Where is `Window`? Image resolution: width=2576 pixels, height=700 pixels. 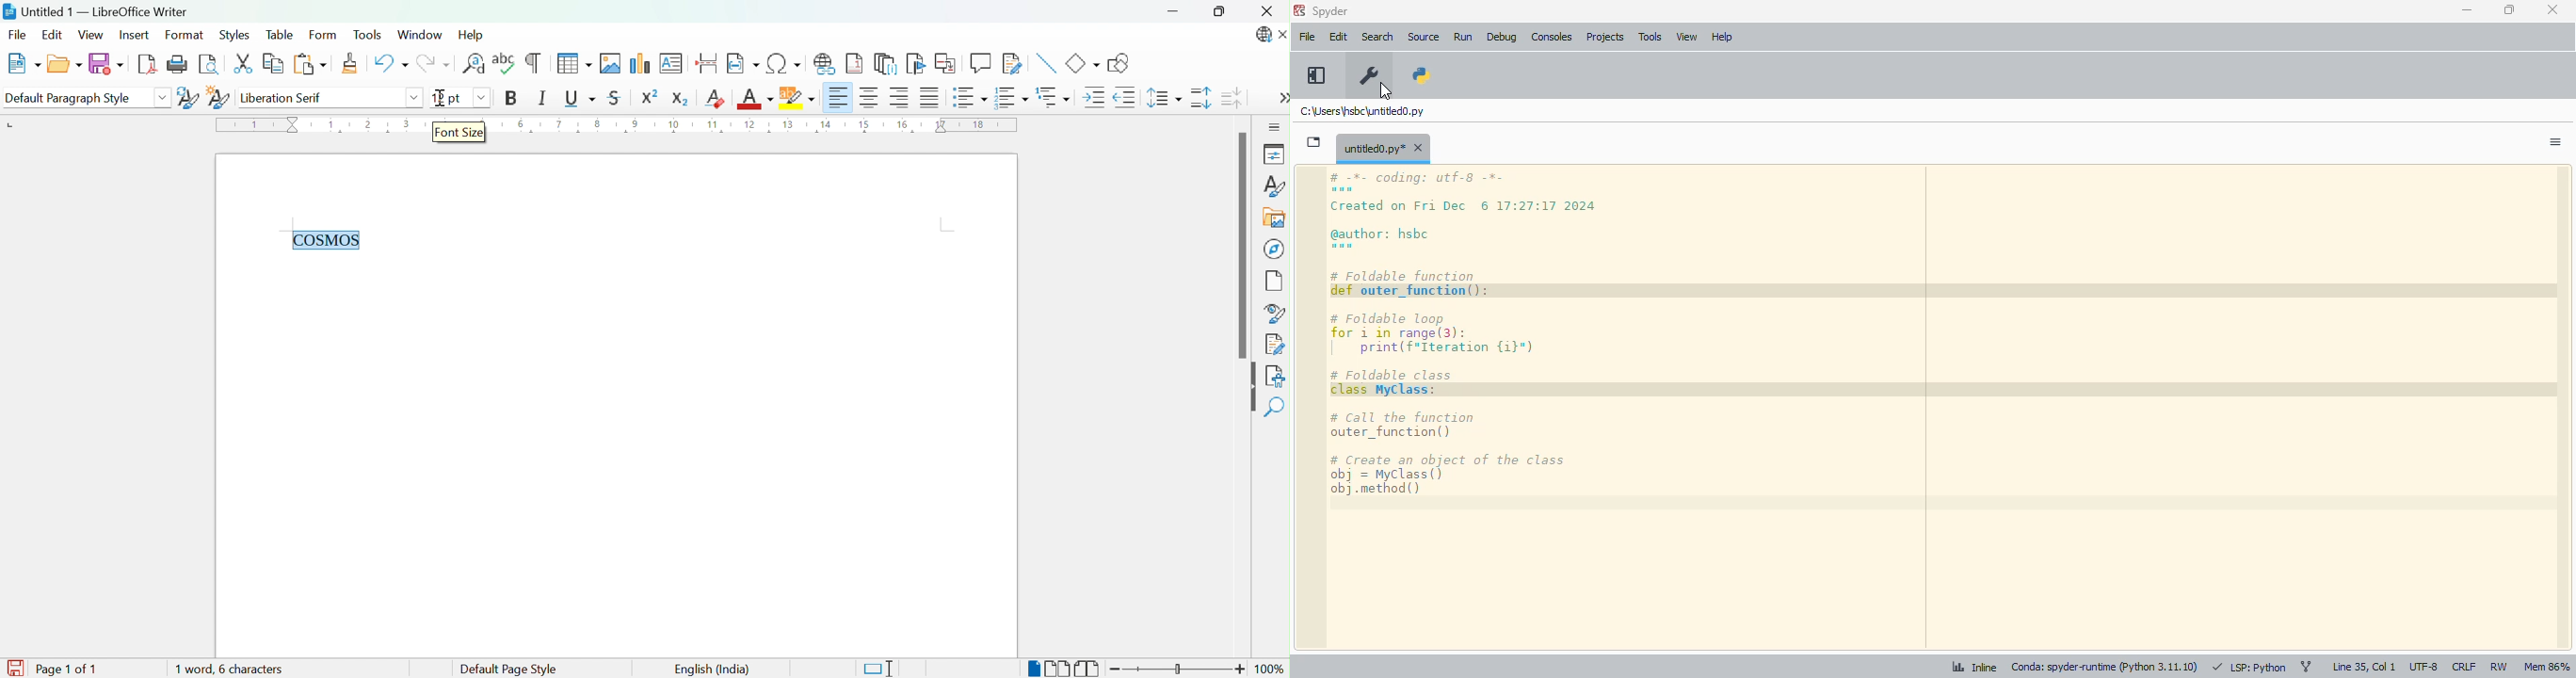 Window is located at coordinates (422, 36).